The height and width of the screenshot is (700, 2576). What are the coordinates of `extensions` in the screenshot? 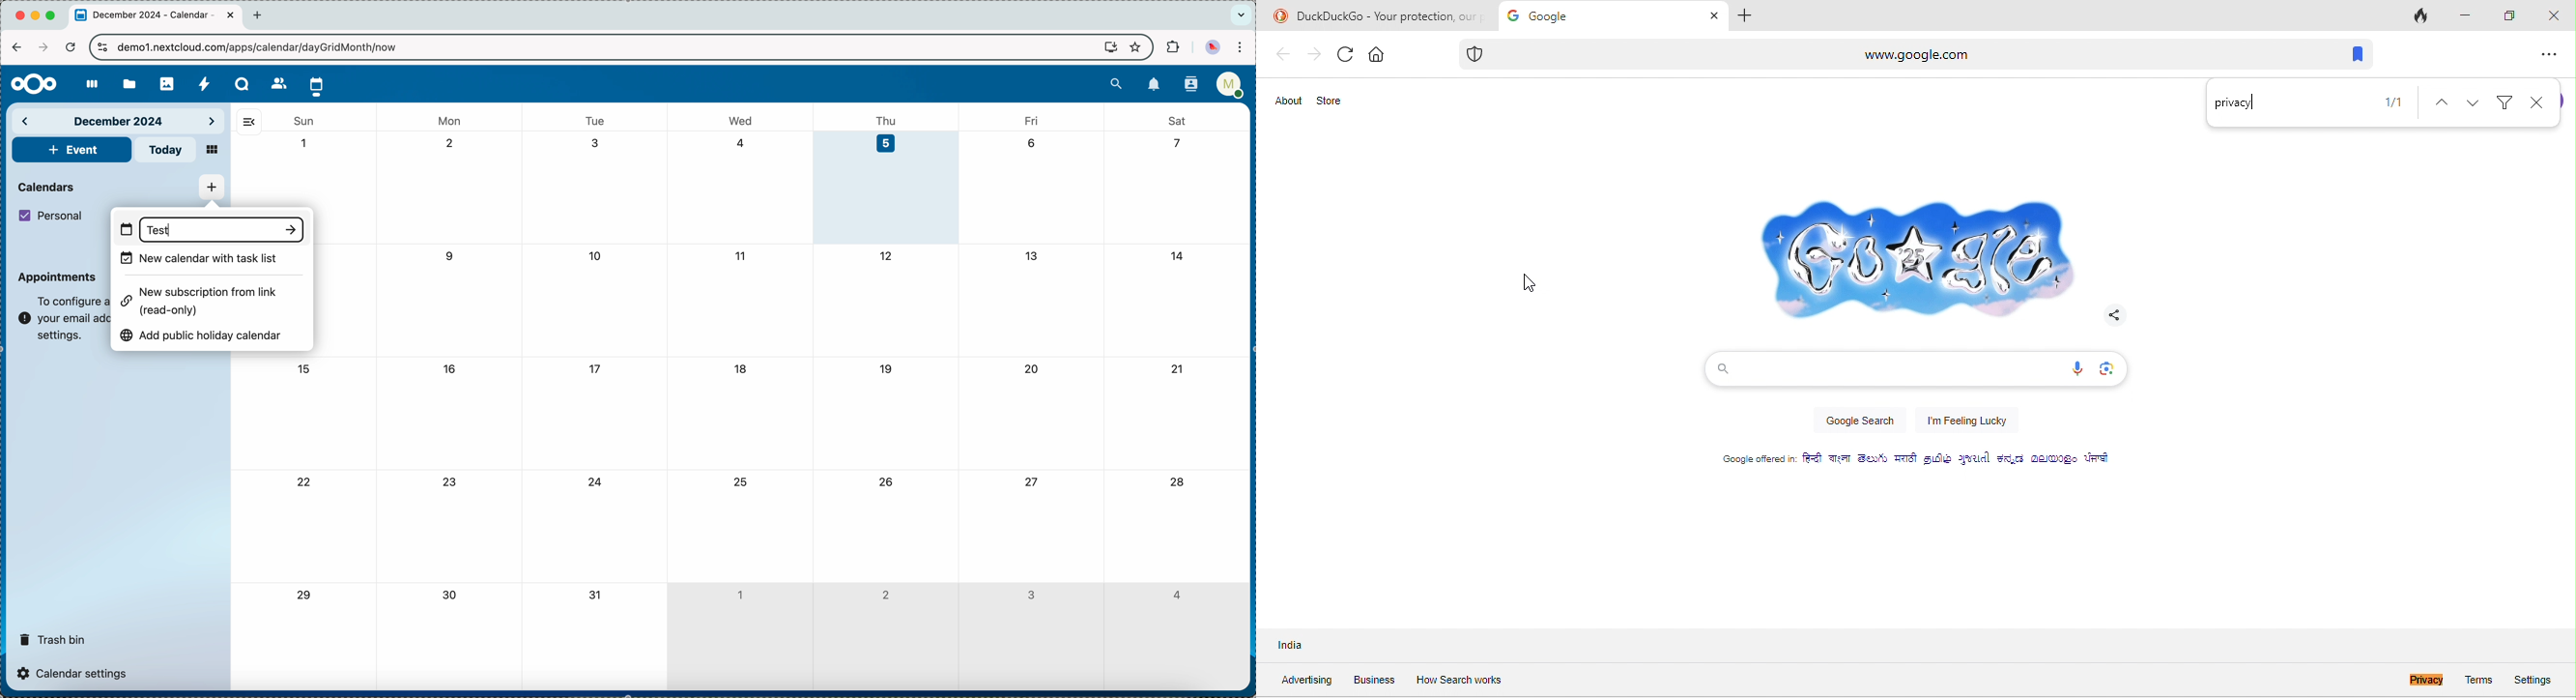 It's located at (1171, 48).